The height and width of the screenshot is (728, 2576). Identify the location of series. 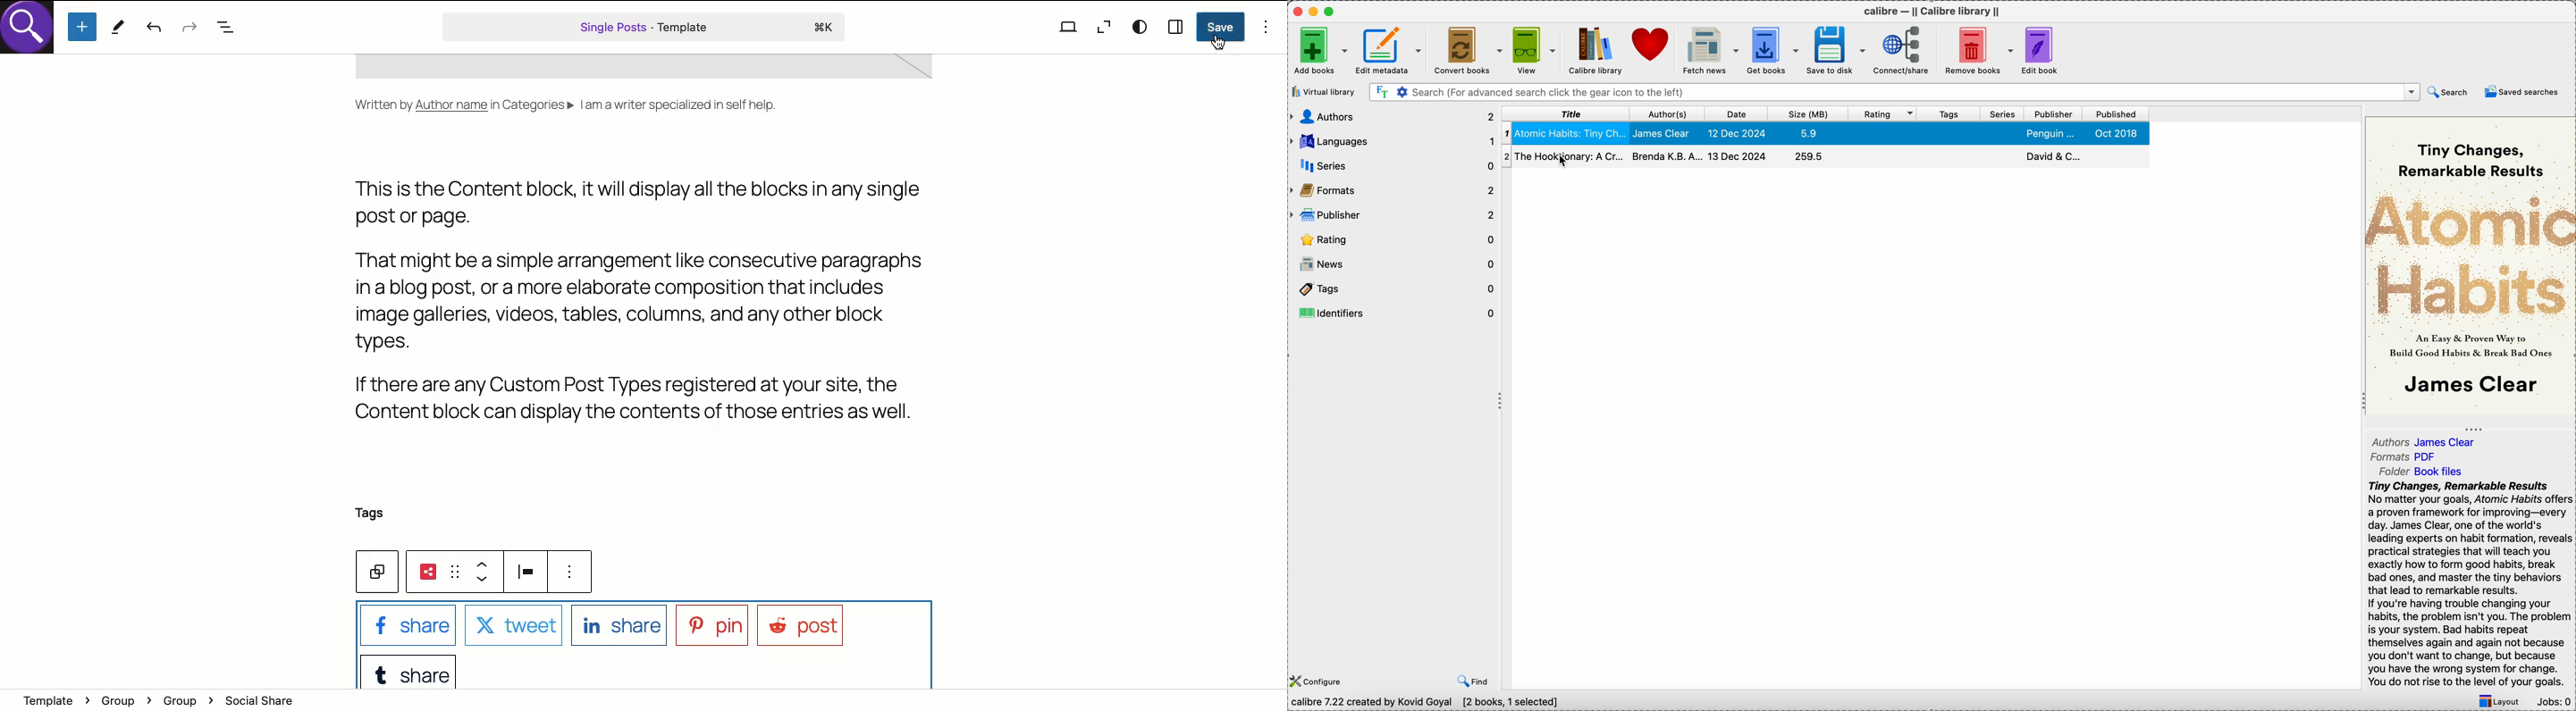
(1392, 166).